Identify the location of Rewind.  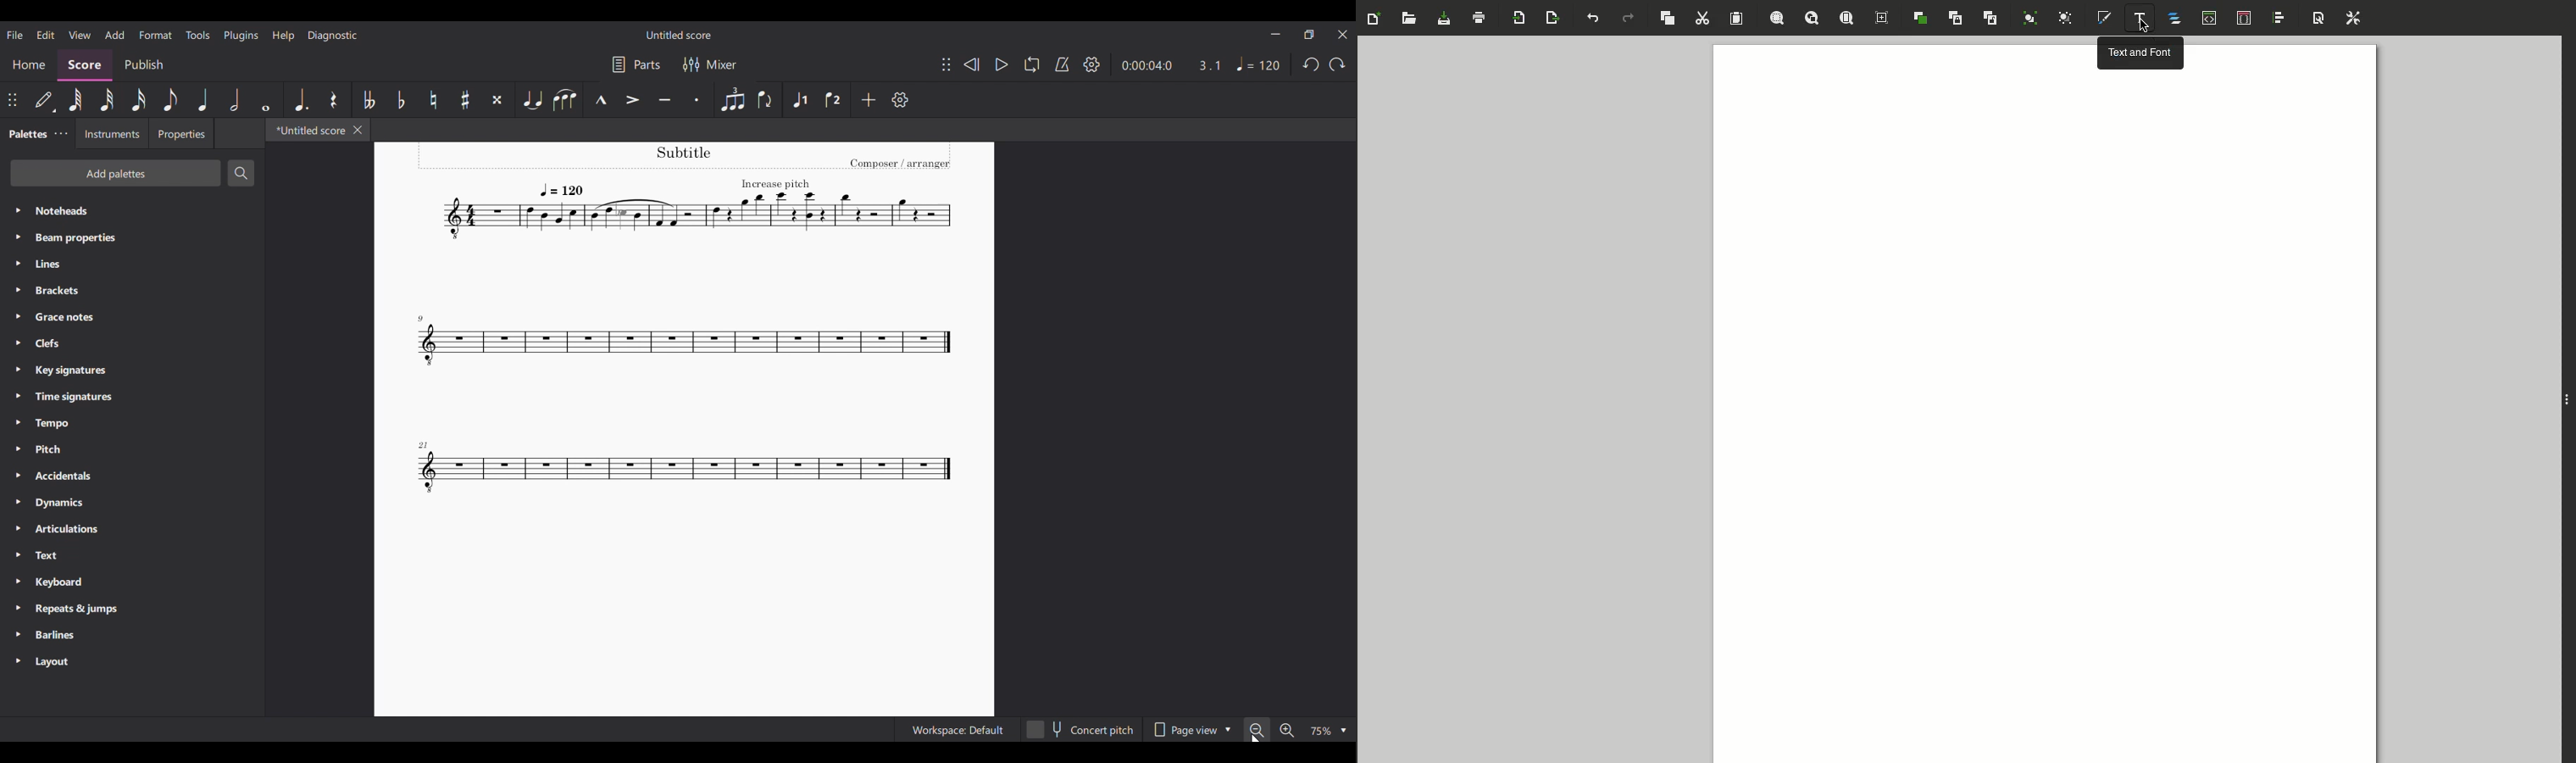
(972, 65).